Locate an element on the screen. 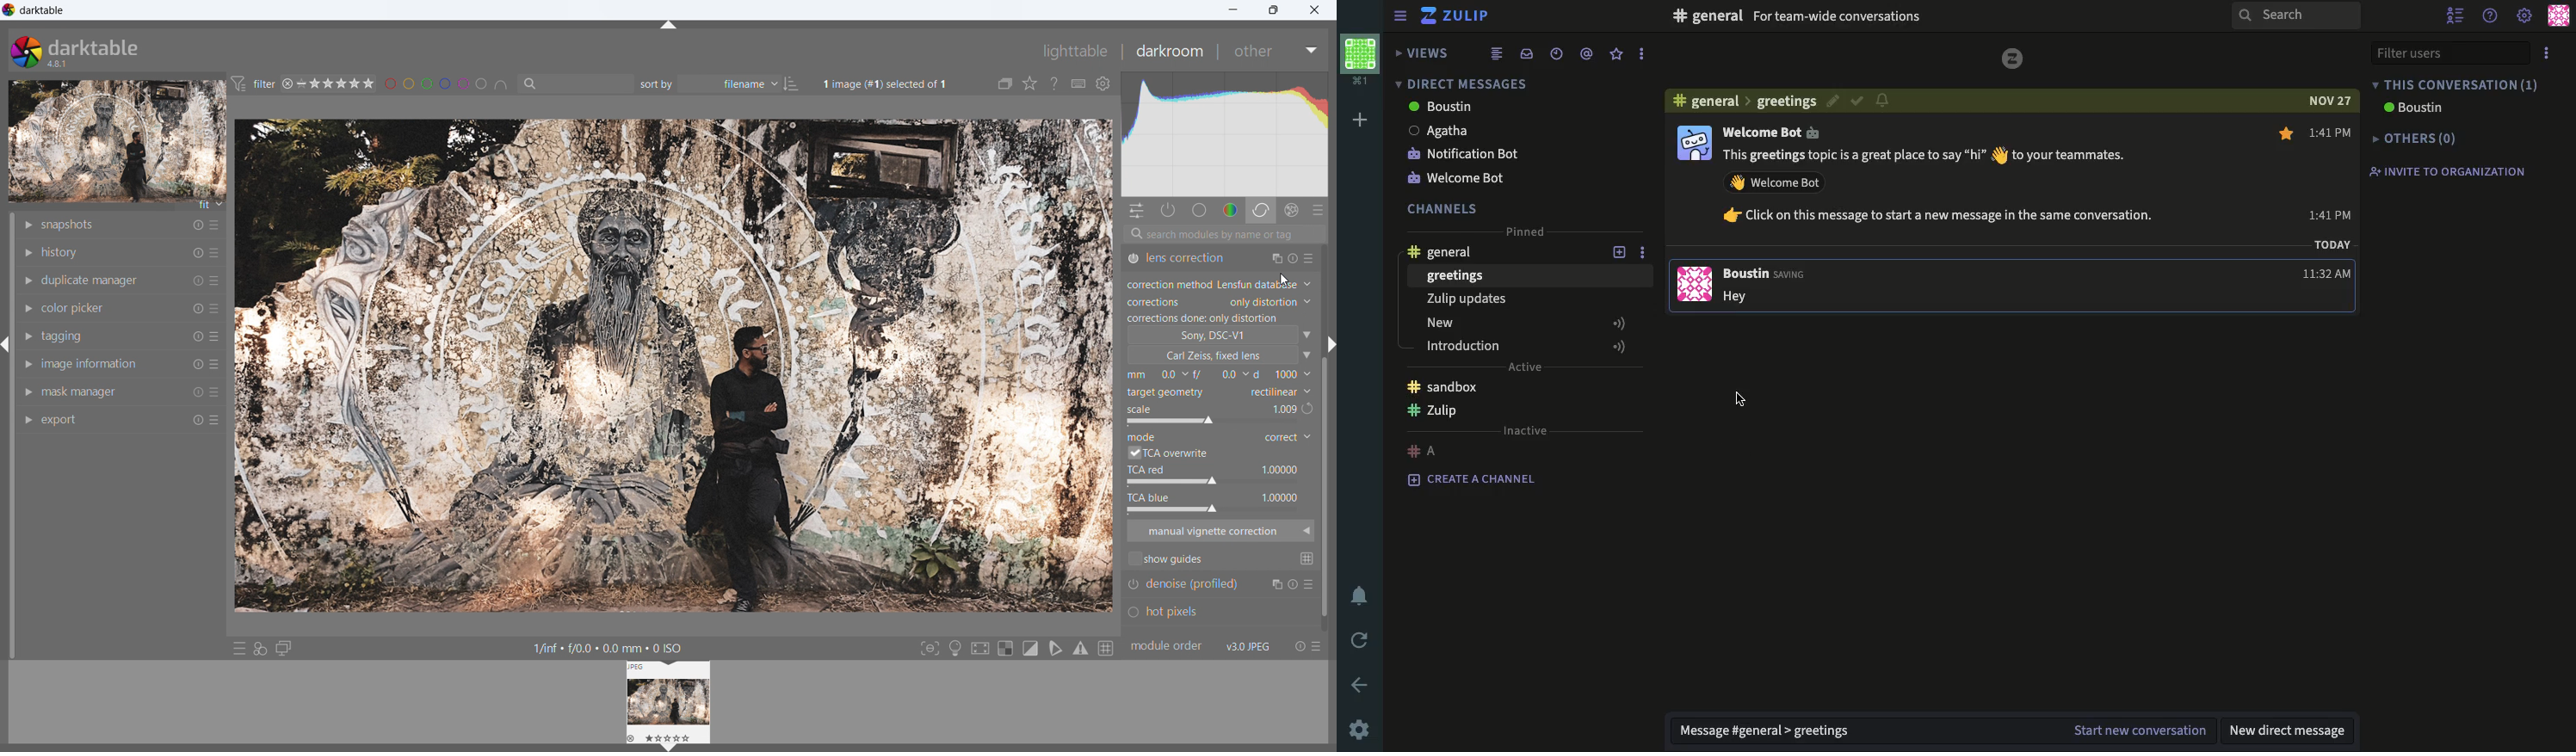 This screenshot has height=756, width=2576. introduction is located at coordinates (1528, 346).